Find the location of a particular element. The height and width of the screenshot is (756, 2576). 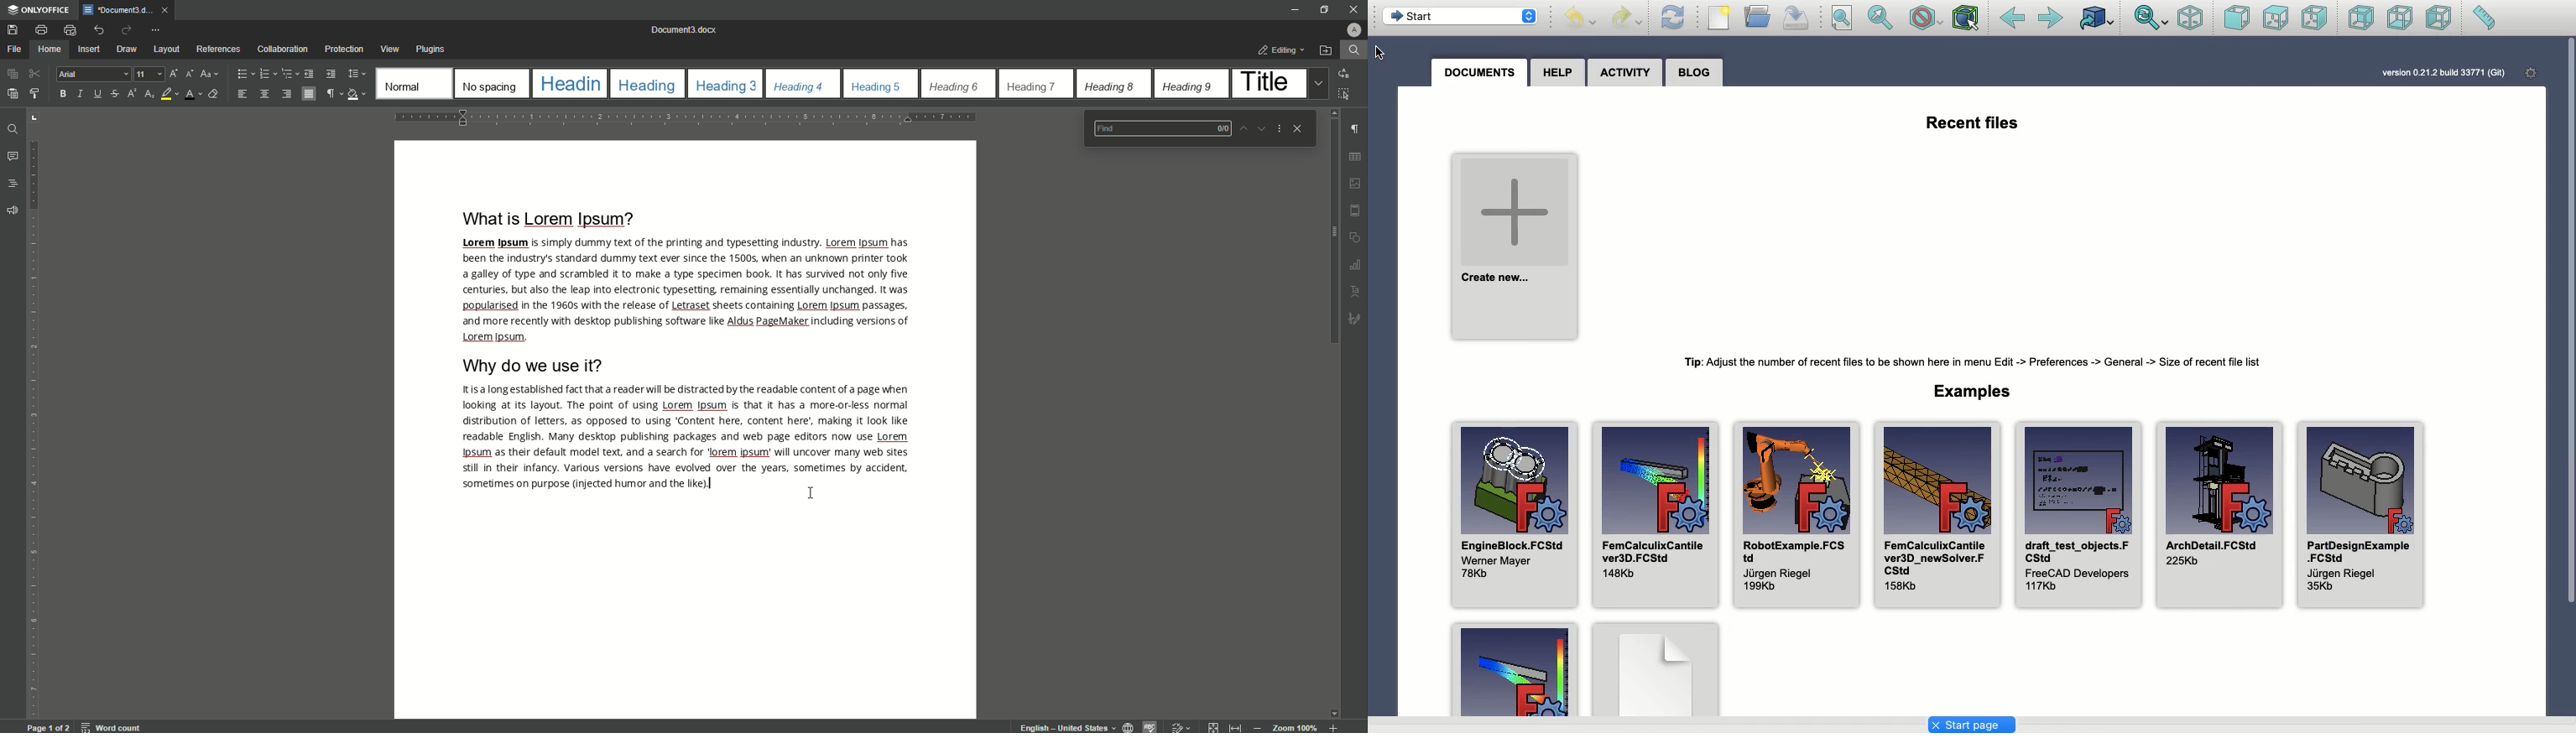

Front is located at coordinates (2237, 18).